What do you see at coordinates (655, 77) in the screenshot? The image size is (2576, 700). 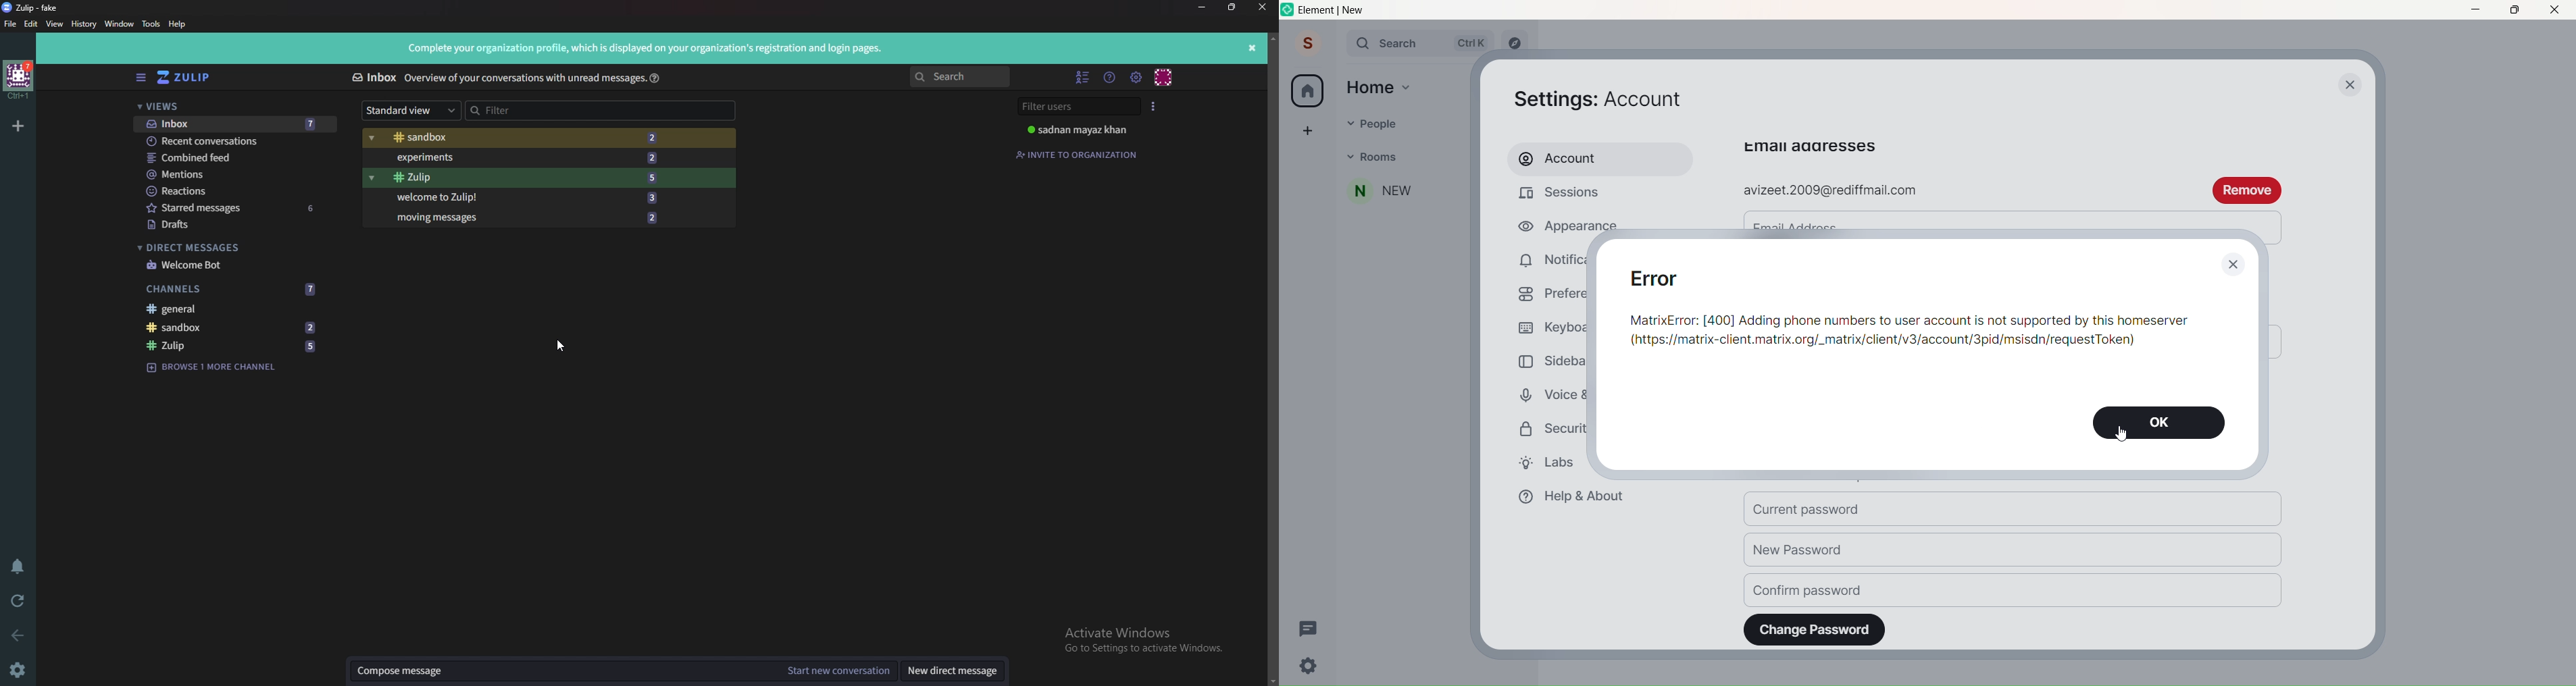 I see `help` at bounding box center [655, 77].